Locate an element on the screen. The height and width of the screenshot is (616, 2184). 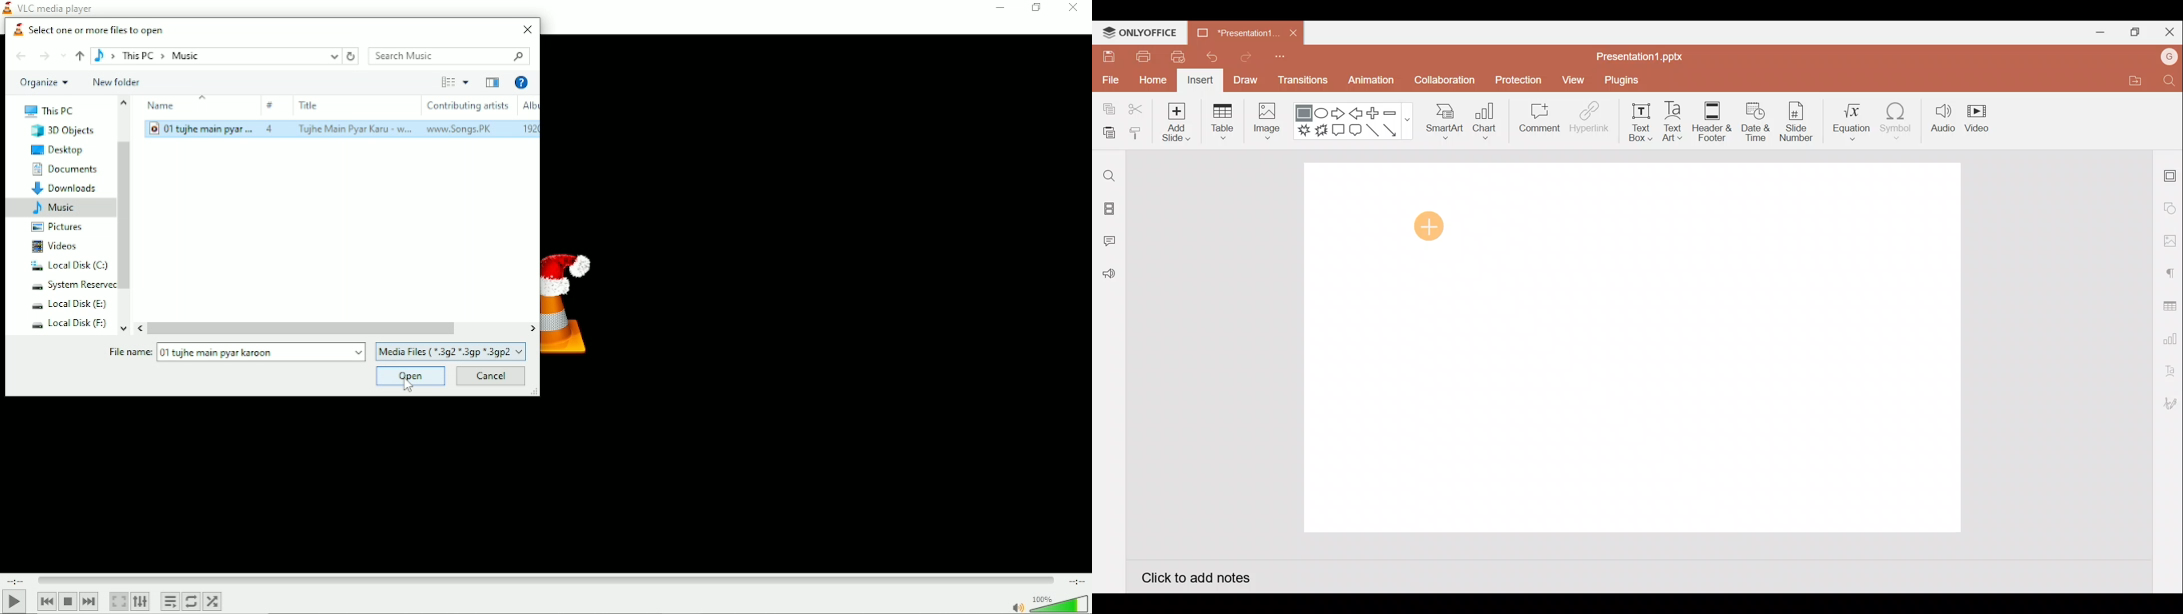
Elapsed time is located at coordinates (15, 580).